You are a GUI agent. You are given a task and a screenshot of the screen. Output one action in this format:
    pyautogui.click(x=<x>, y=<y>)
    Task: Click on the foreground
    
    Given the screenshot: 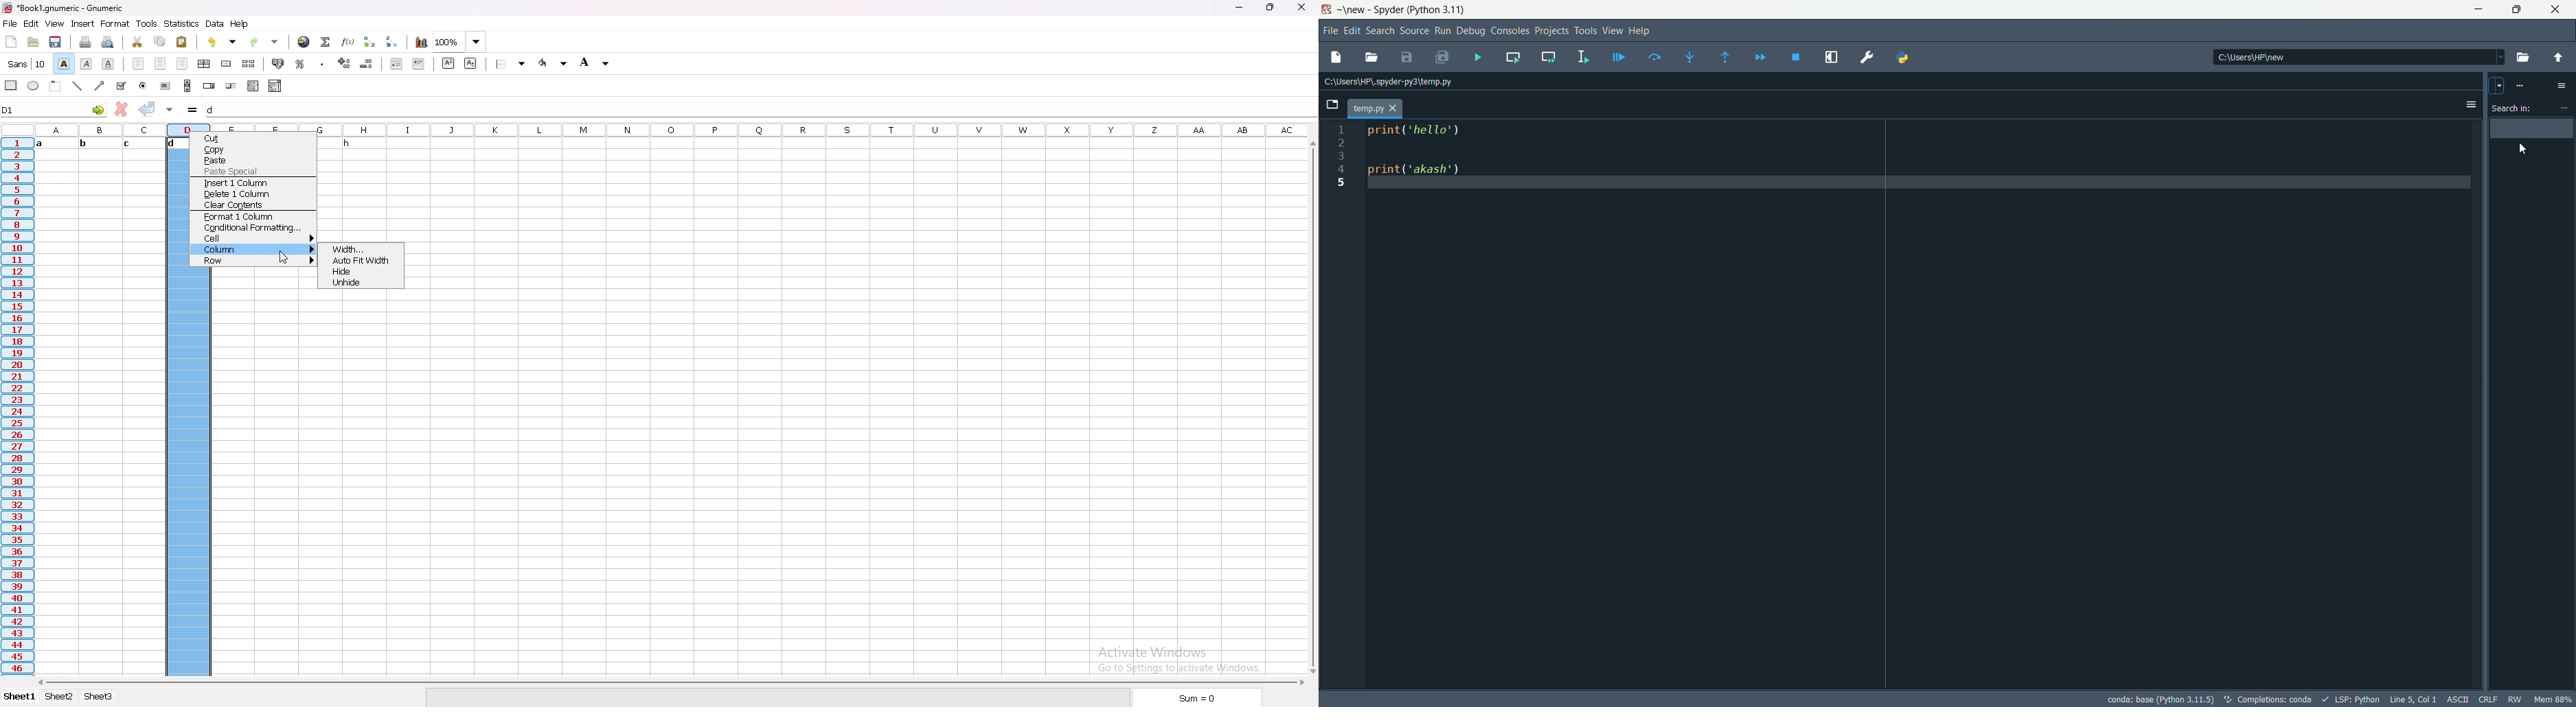 What is the action you would take?
    pyautogui.click(x=554, y=62)
    